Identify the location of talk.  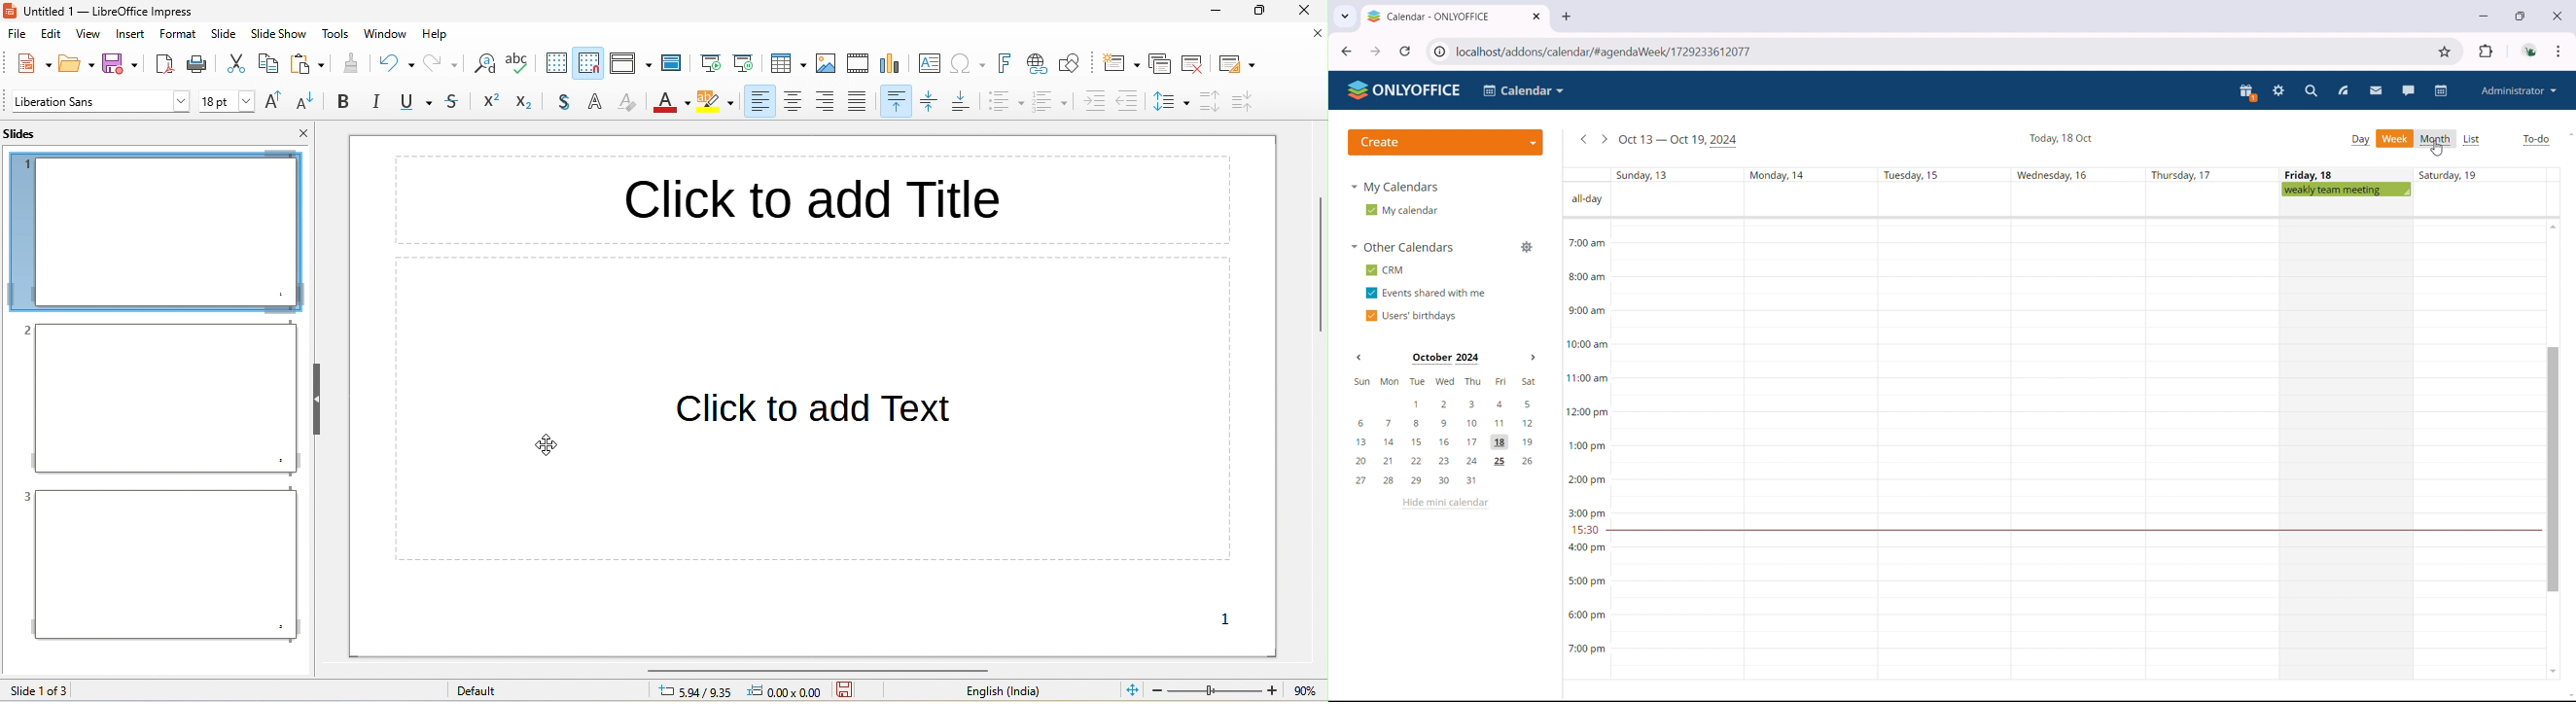
(2408, 90).